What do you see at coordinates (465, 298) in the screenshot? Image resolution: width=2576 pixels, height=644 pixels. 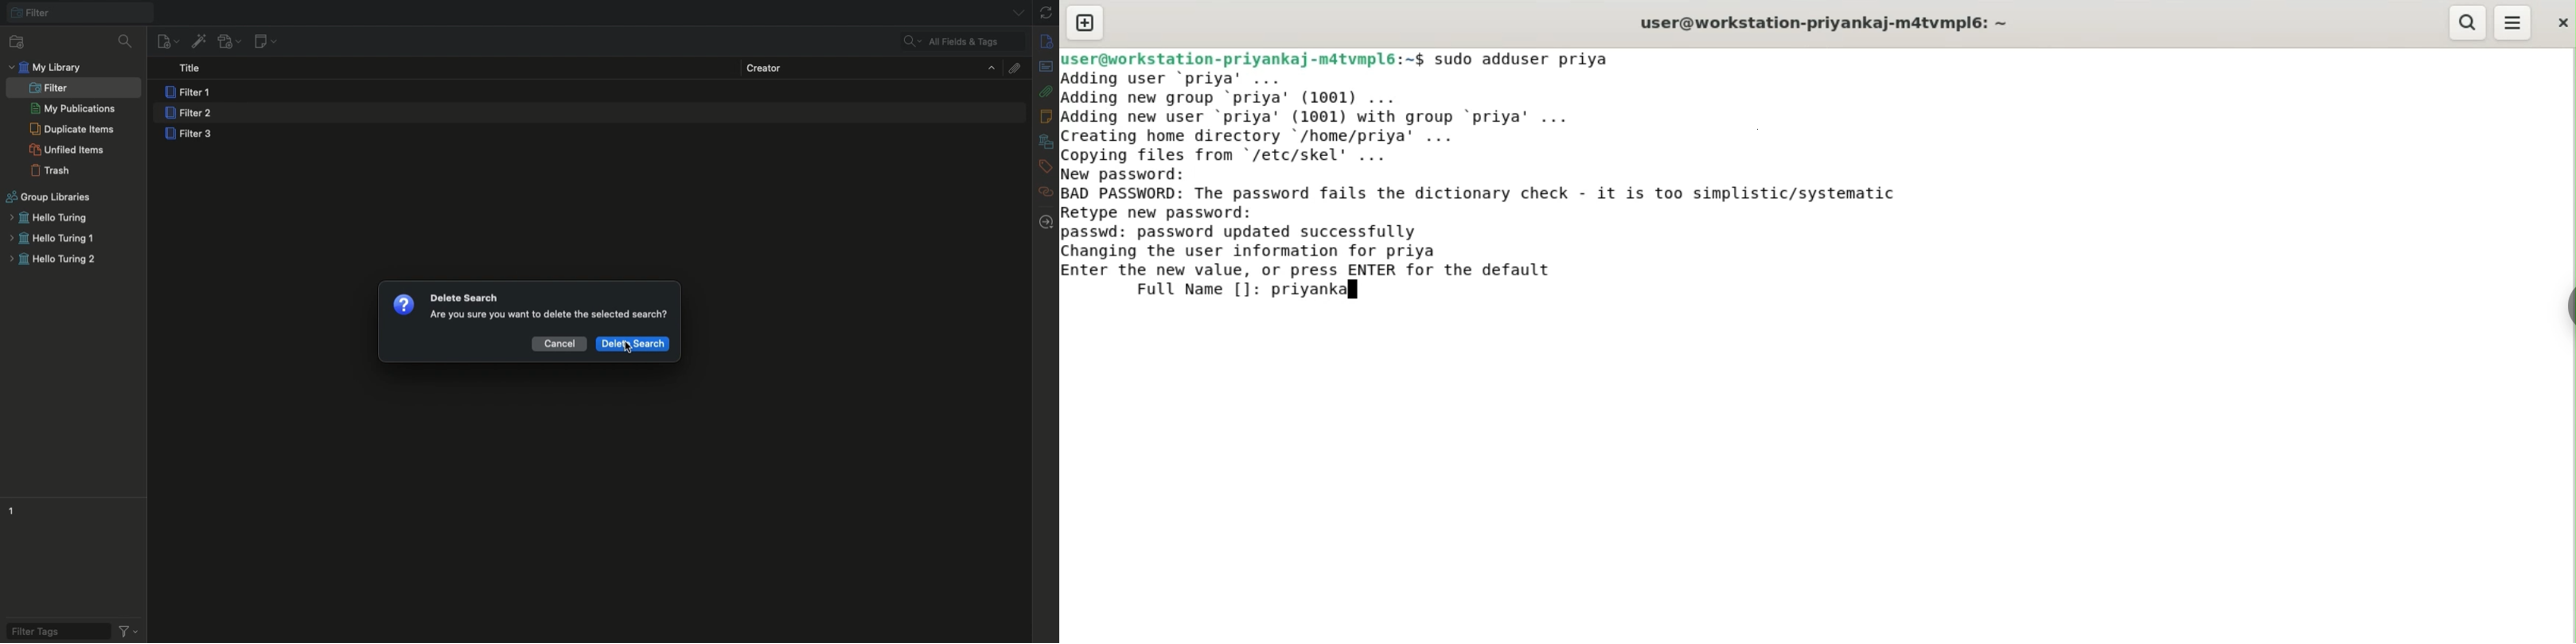 I see `Delete search` at bounding box center [465, 298].